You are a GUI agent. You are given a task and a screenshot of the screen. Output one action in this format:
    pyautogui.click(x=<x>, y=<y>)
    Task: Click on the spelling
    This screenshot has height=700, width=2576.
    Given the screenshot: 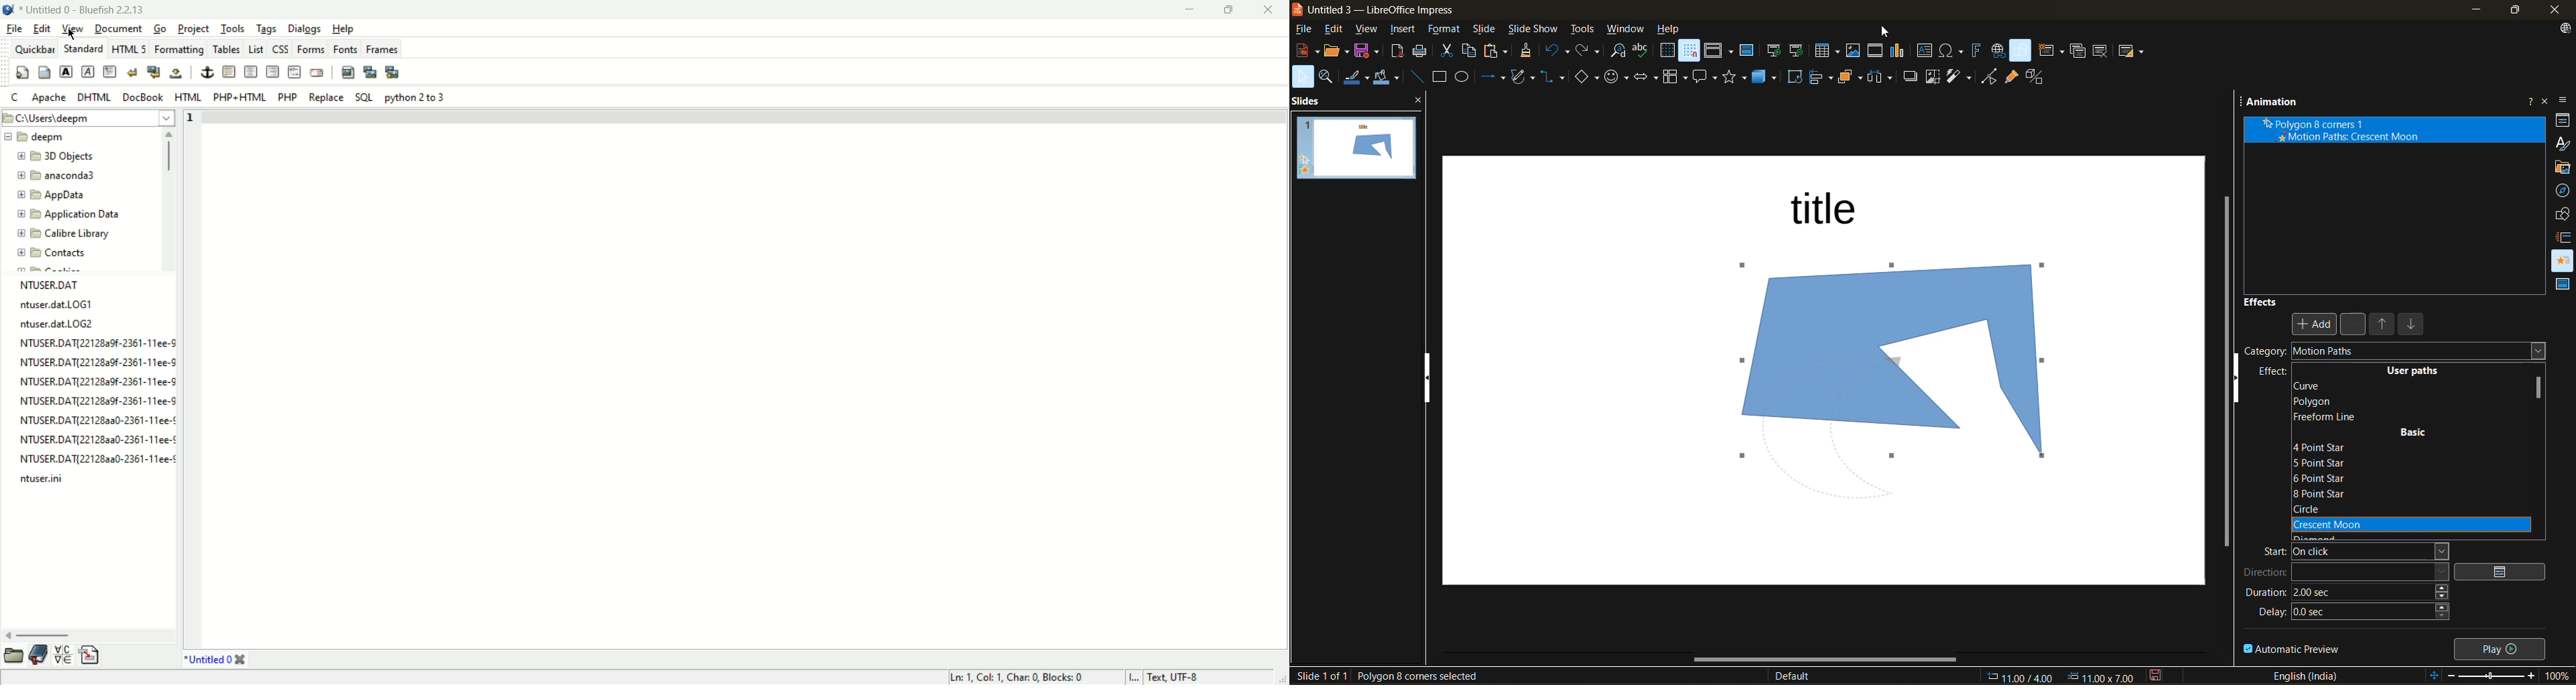 What is the action you would take?
    pyautogui.click(x=1643, y=50)
    